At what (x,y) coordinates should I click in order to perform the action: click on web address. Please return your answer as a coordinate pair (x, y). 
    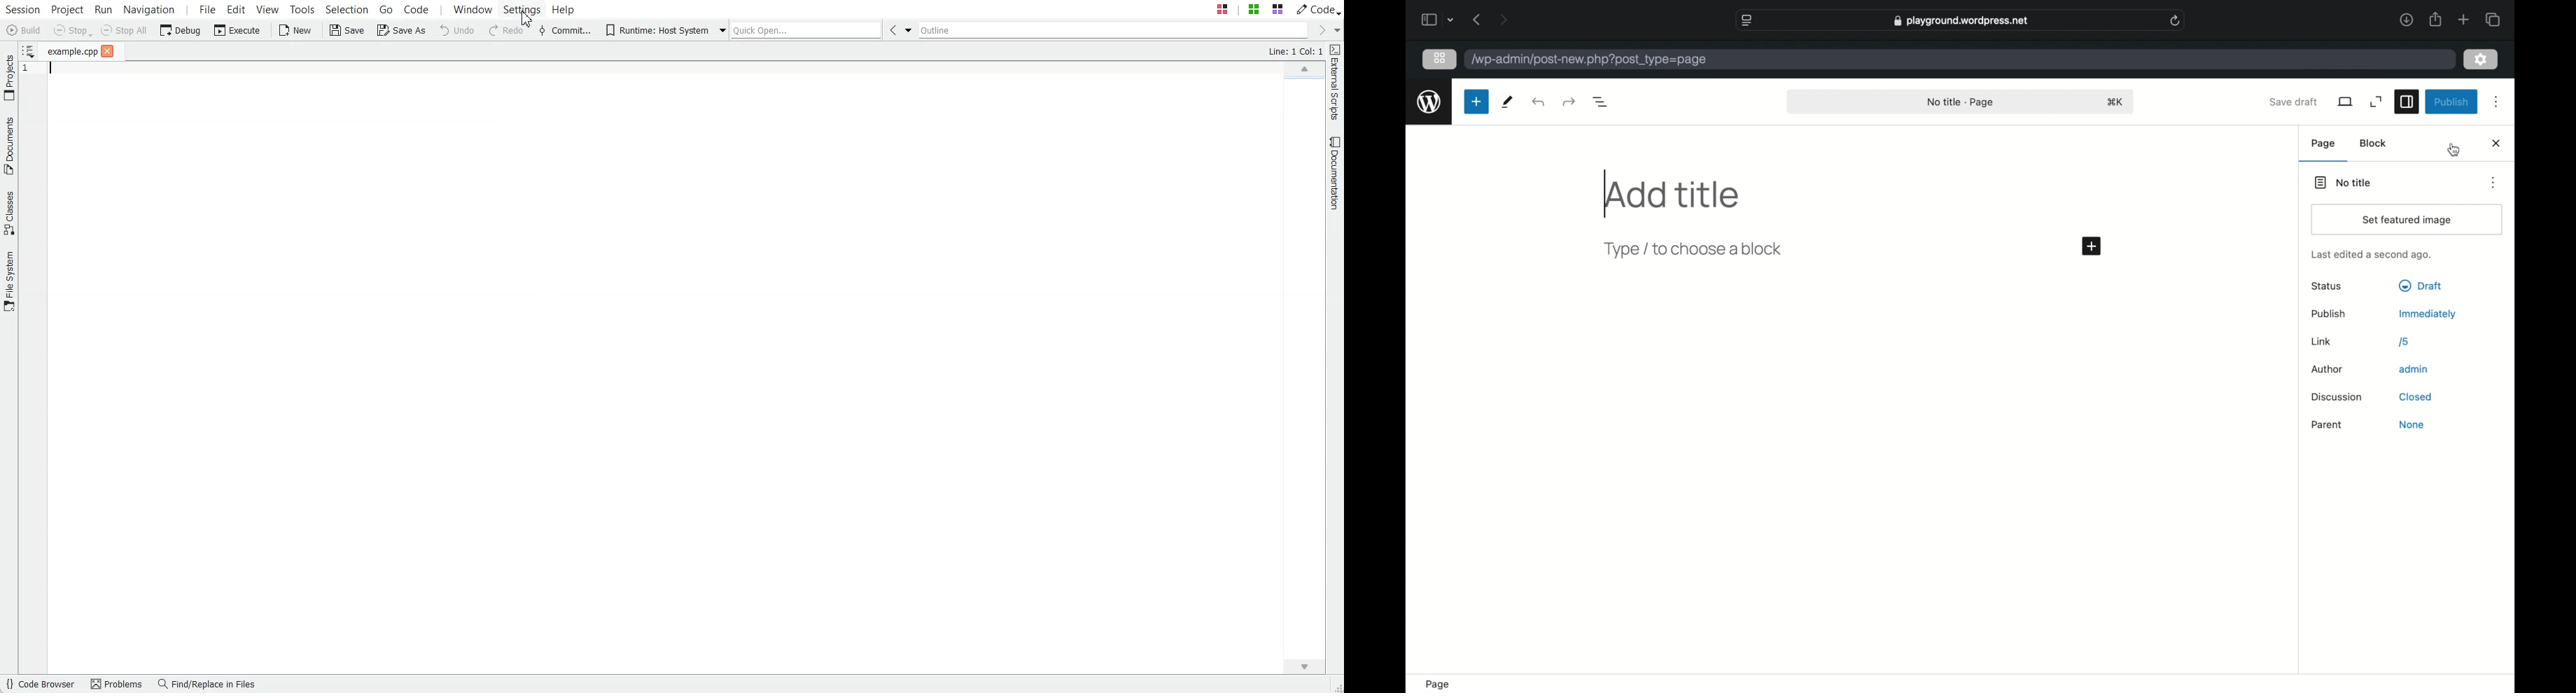
    Looking at the image, I should click on (1589, 60).